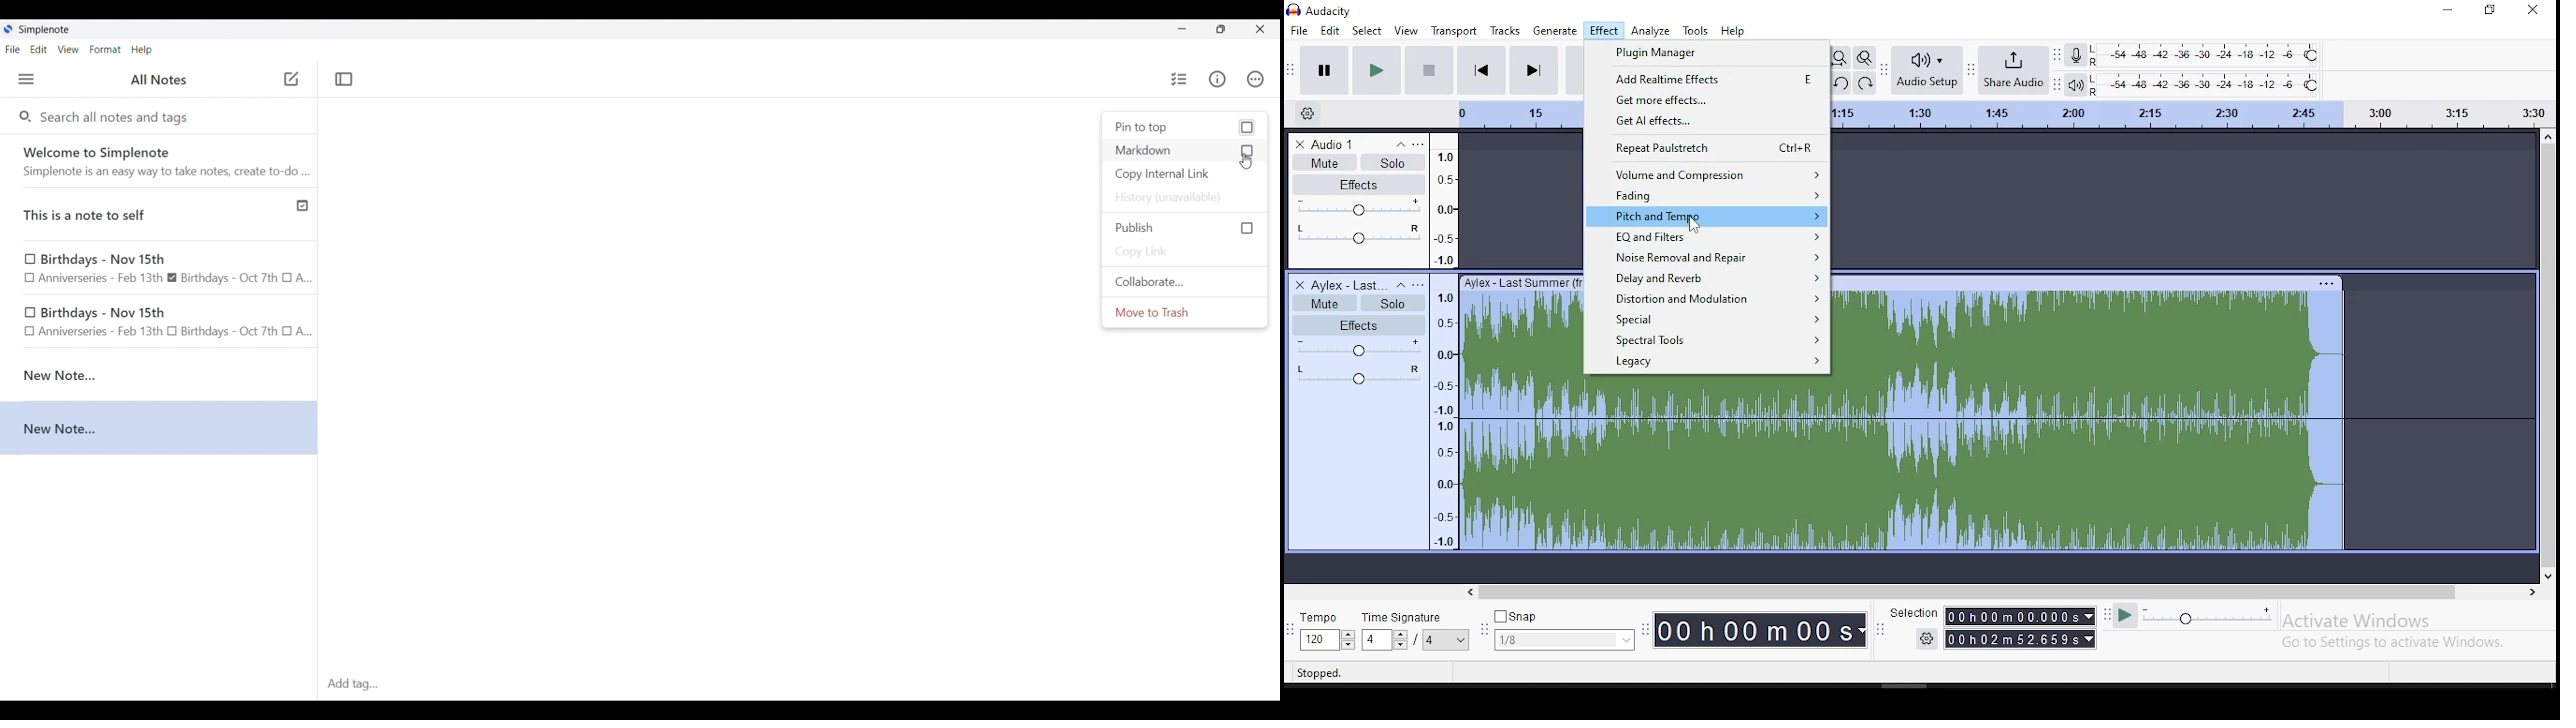 Image resolution: width=2576 pixels, height=728 pixels. I want to click on Cursor, so click(1246, 161).